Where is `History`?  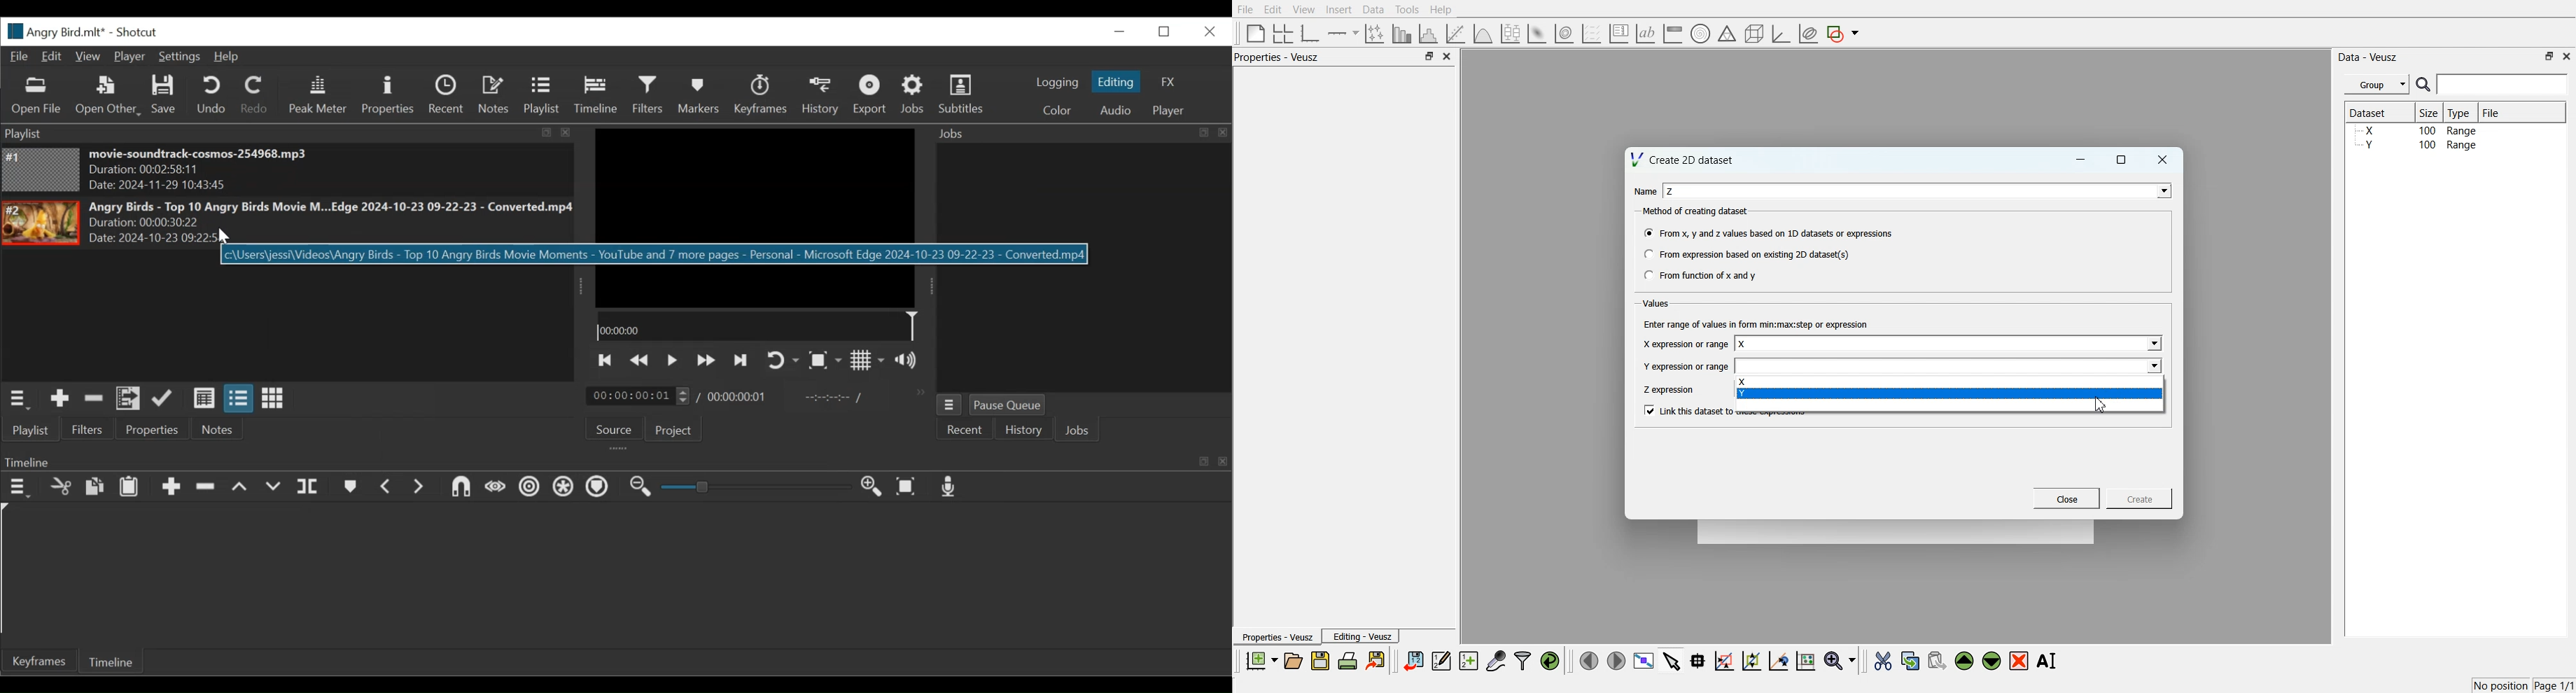
History is located at coordinates (819, 96).